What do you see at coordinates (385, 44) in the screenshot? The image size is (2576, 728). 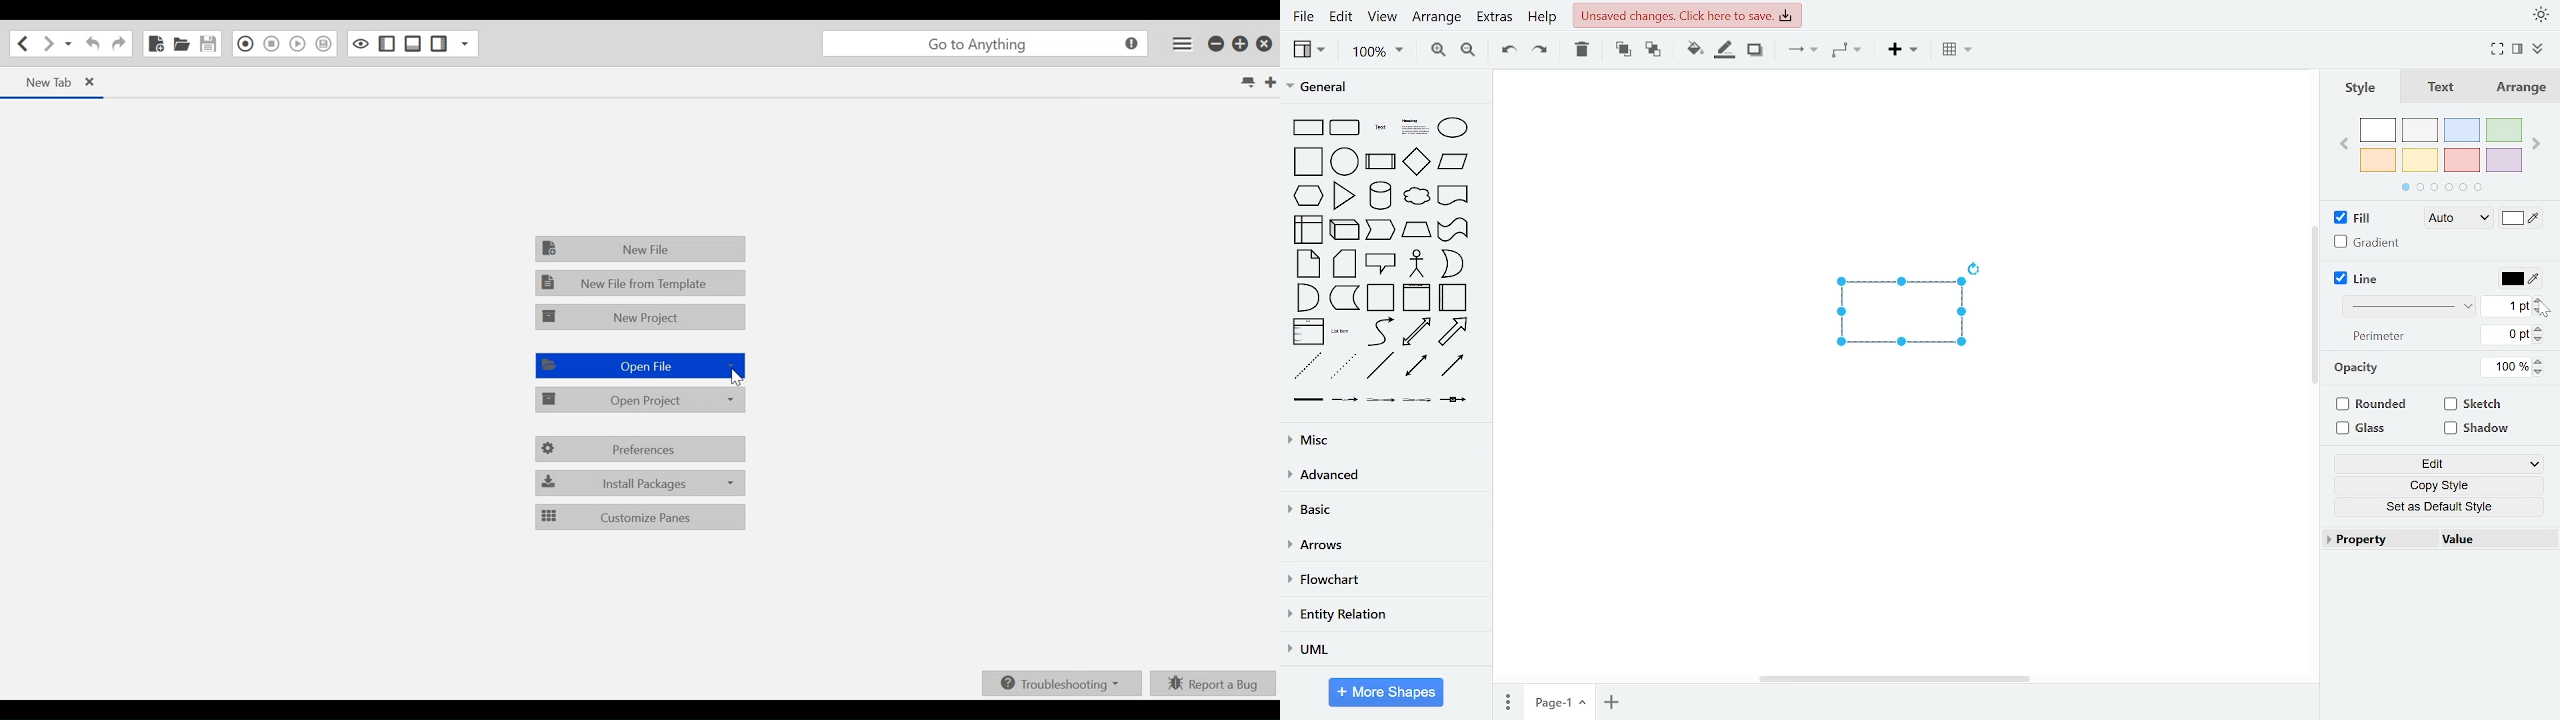 I see `Show/Hide Left pane` at bounding box center [385, 44].